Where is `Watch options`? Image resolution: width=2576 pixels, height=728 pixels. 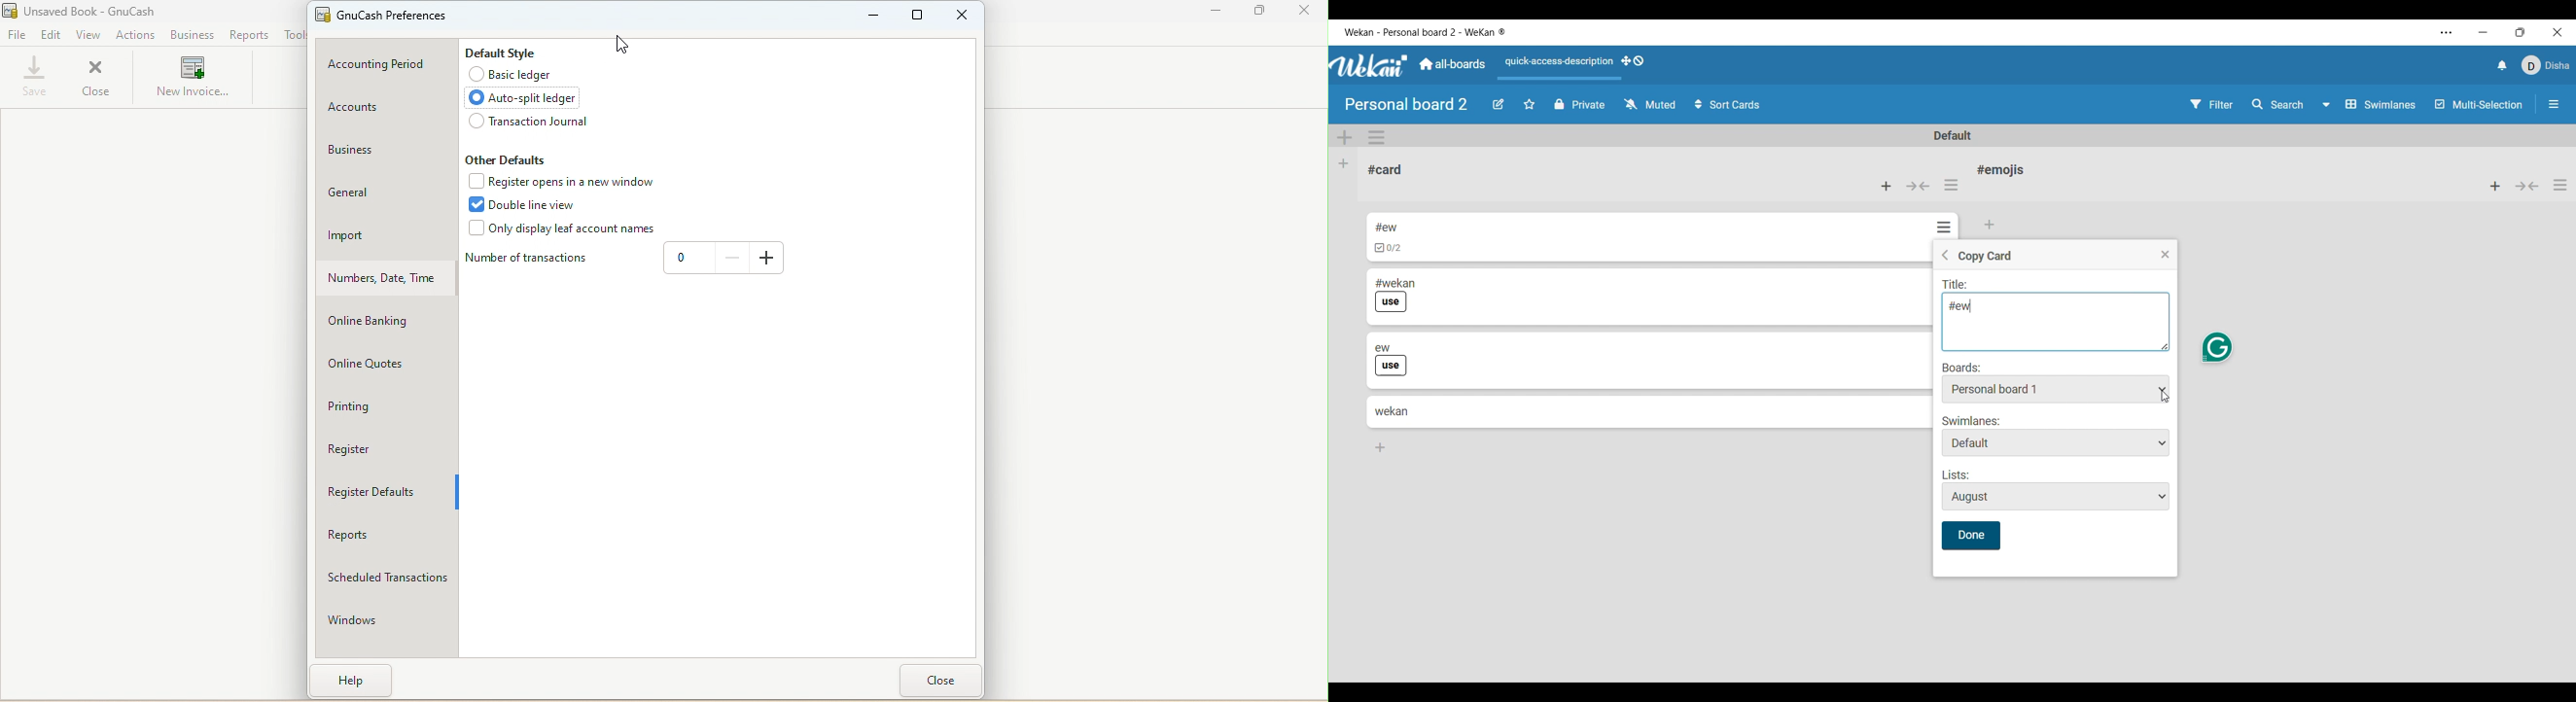 Watch options is located at coordinates (1651, 104).